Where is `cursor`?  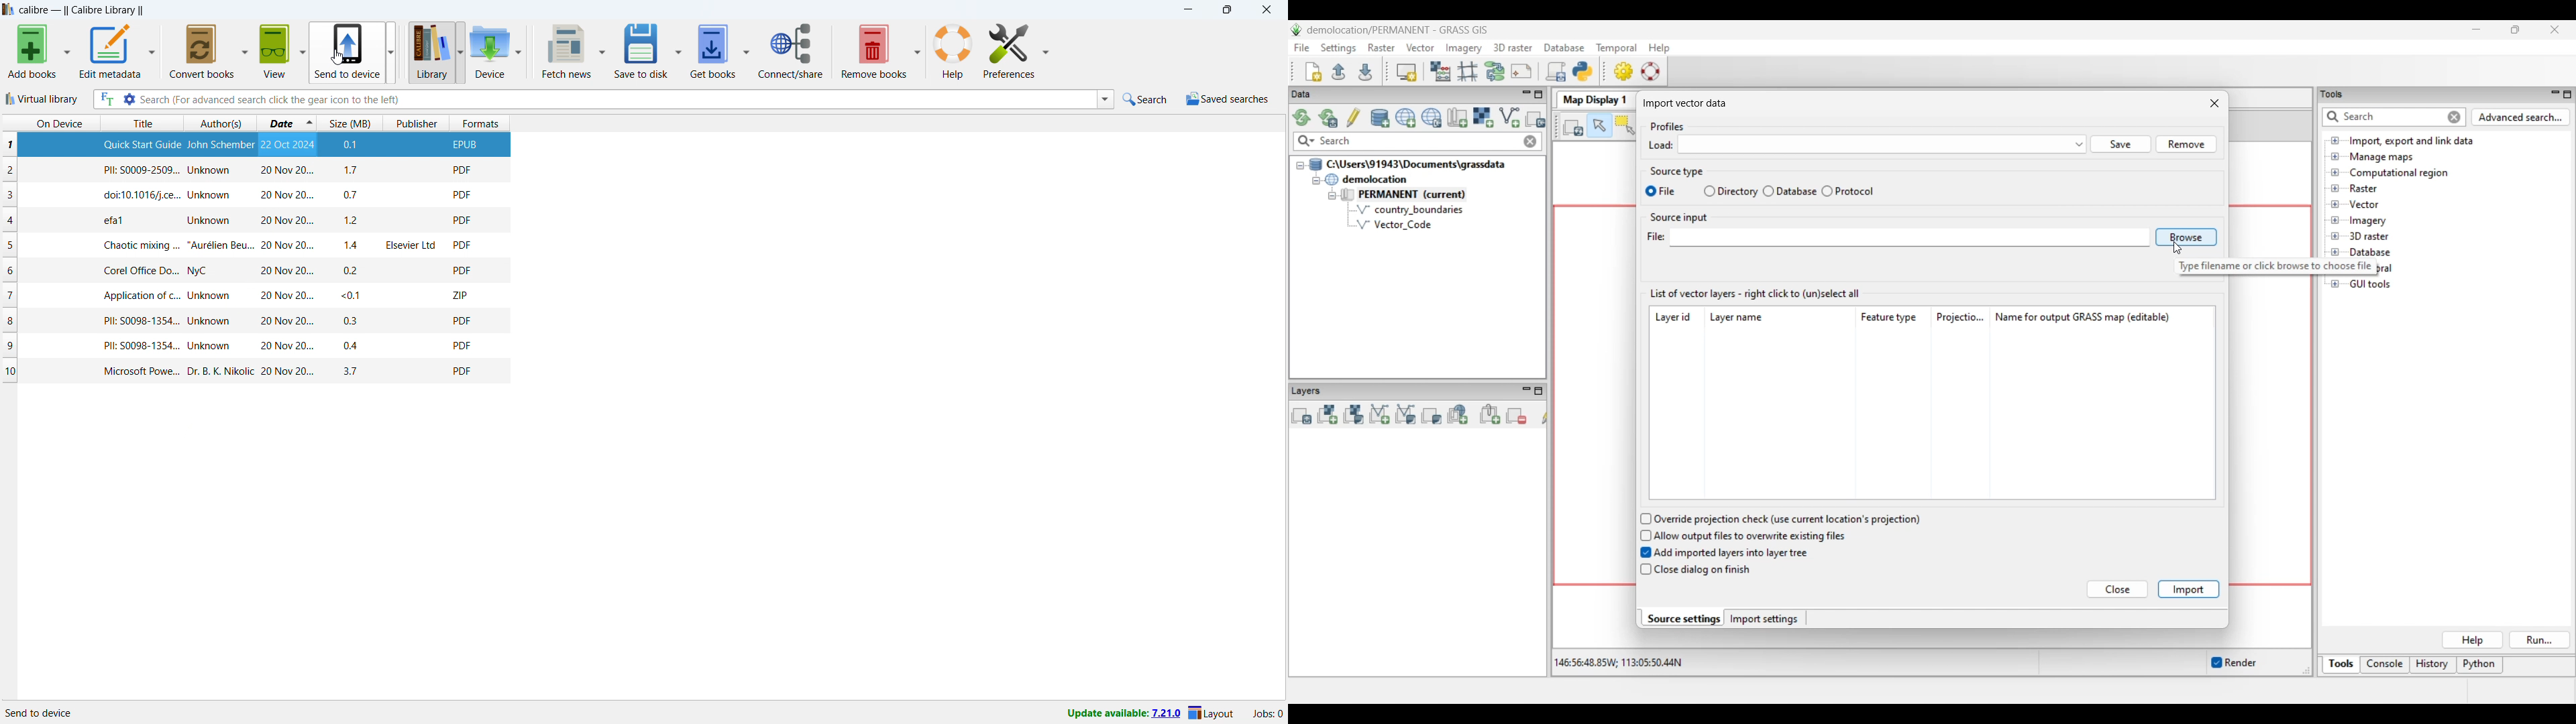 cursor is located at coordinates (337, 57).